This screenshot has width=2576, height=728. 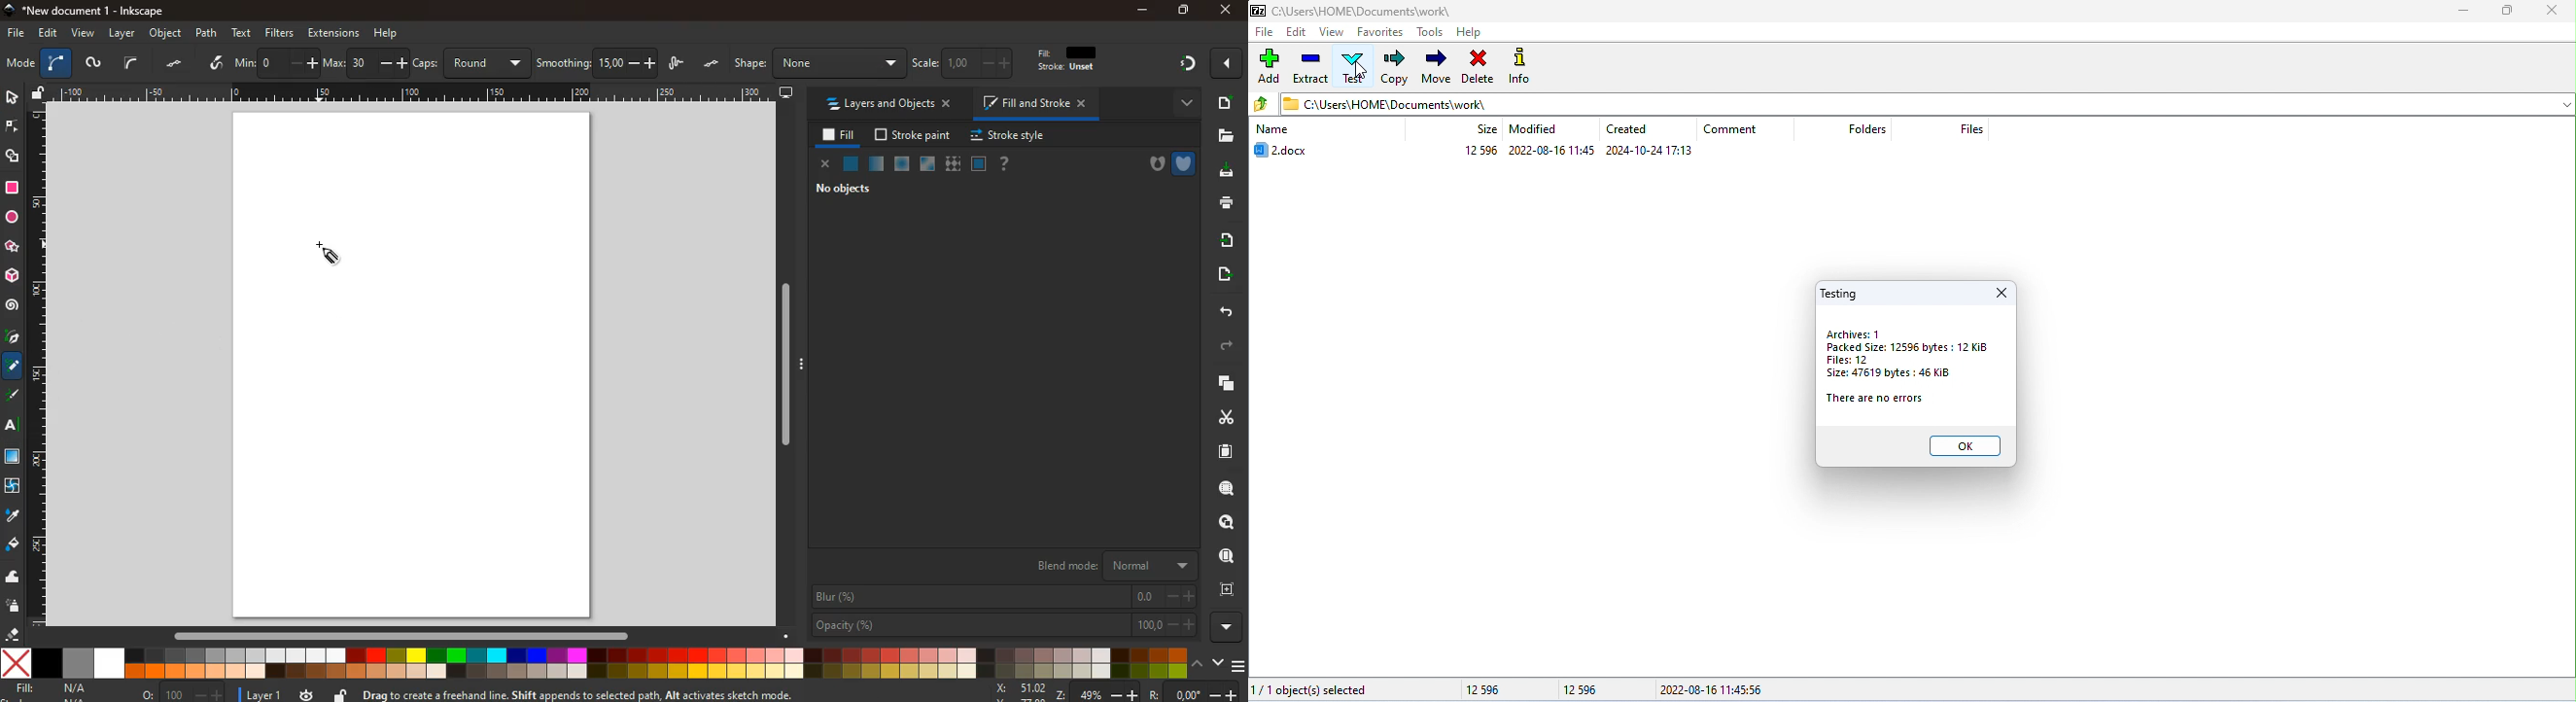 What do you see at coordinates (13, 456) in the screenshot?
I see `texture` at bounding box center [13, 456].